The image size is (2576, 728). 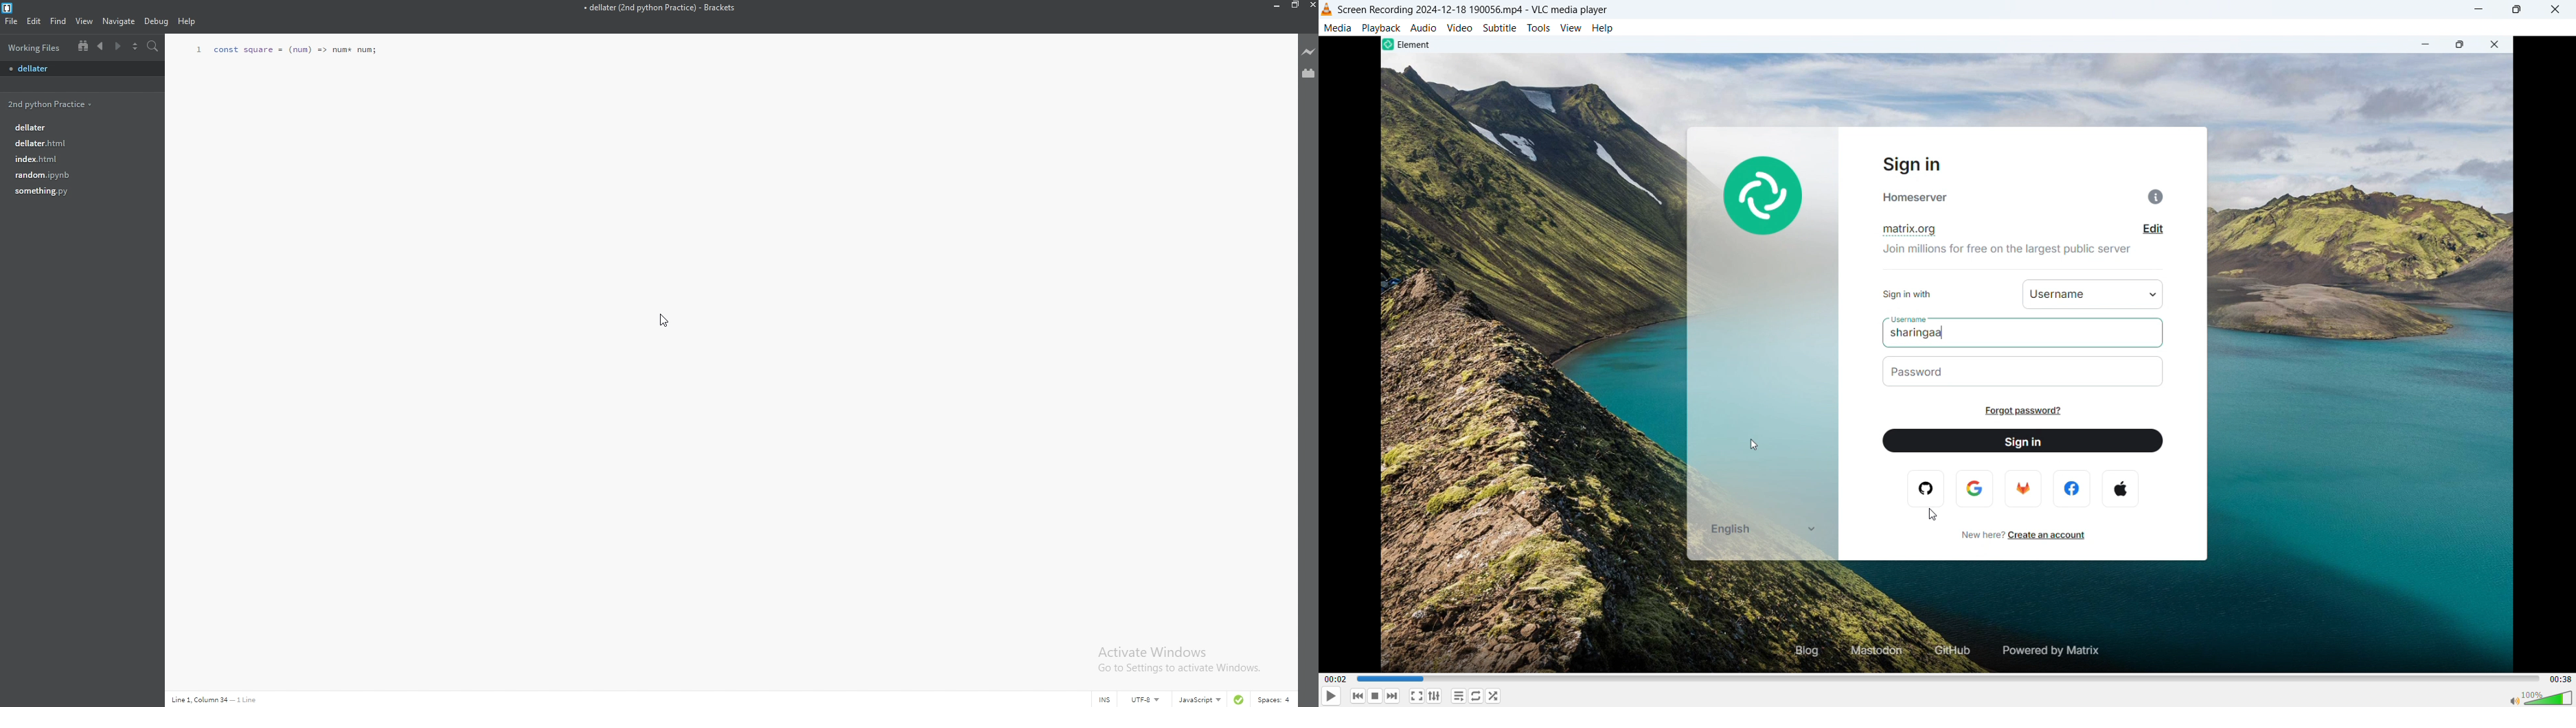 I want to click on live preview, so click(x=1309, y=51).